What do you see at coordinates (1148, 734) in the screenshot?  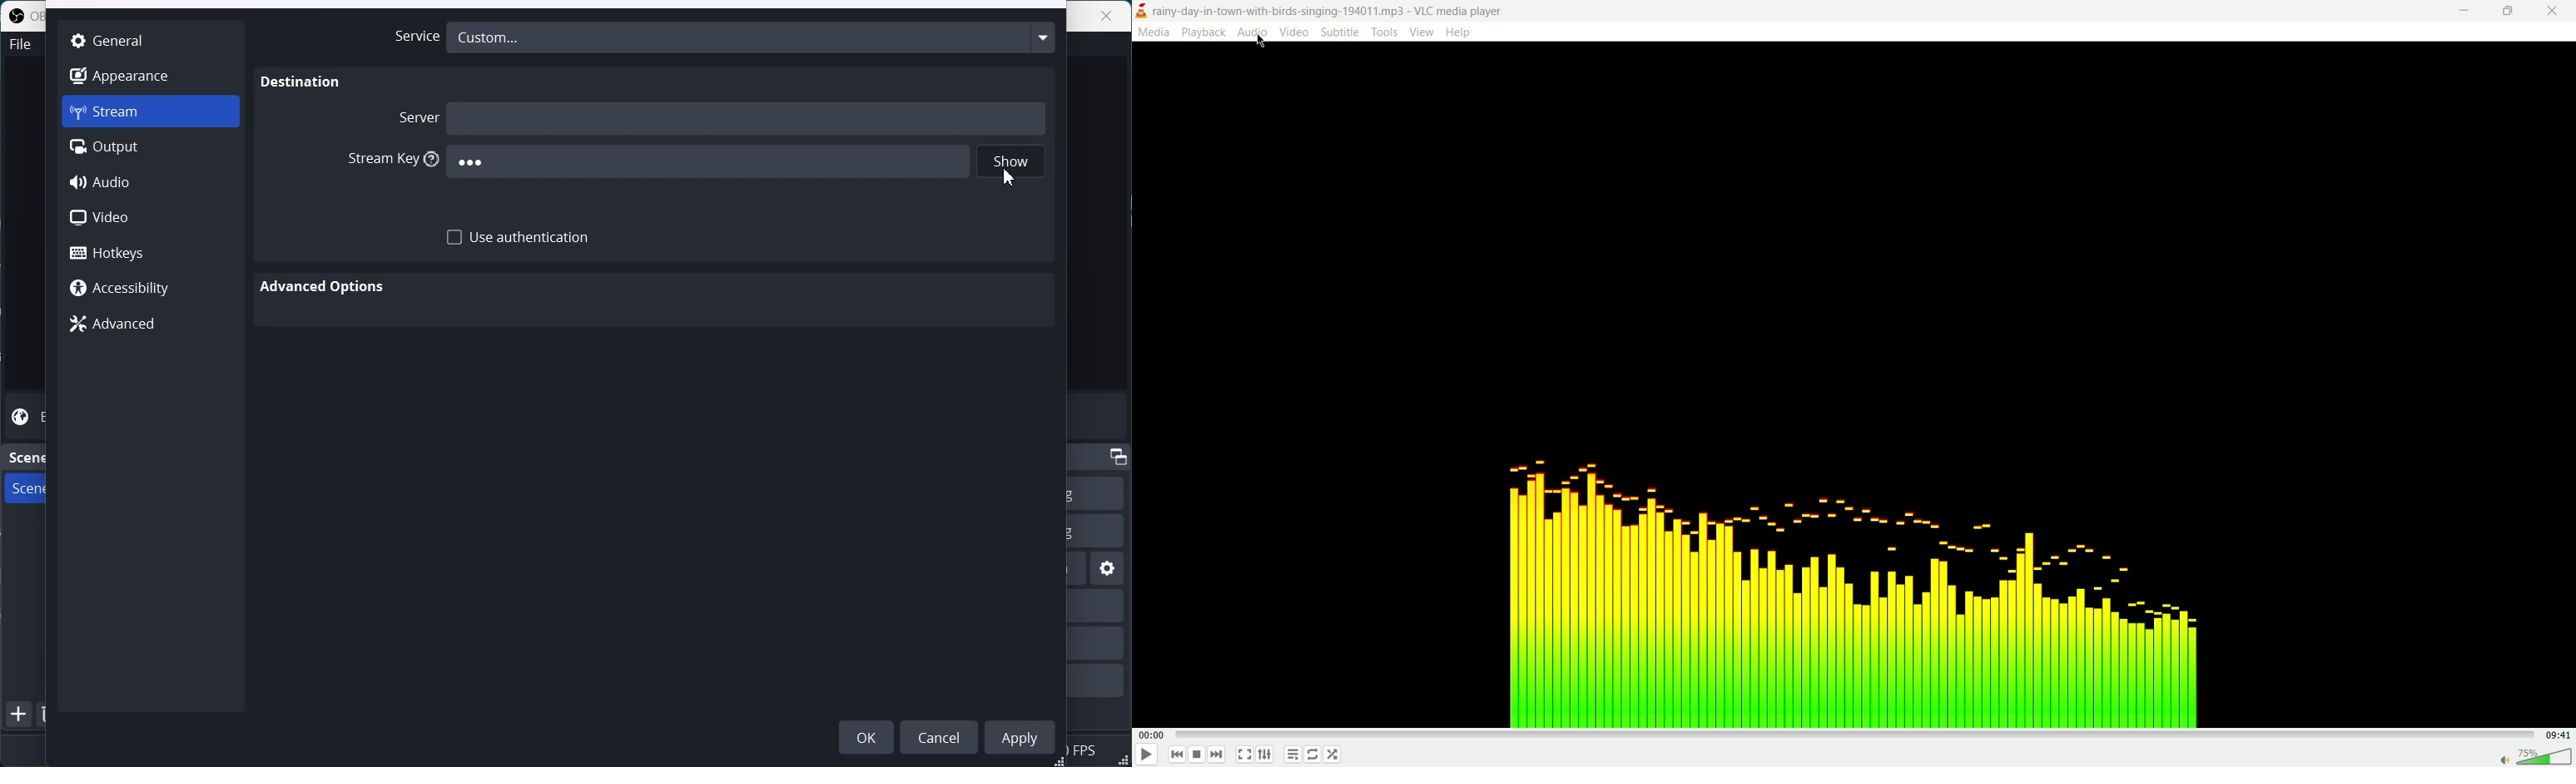 I see `played time` at bounding box center [1148, 734].